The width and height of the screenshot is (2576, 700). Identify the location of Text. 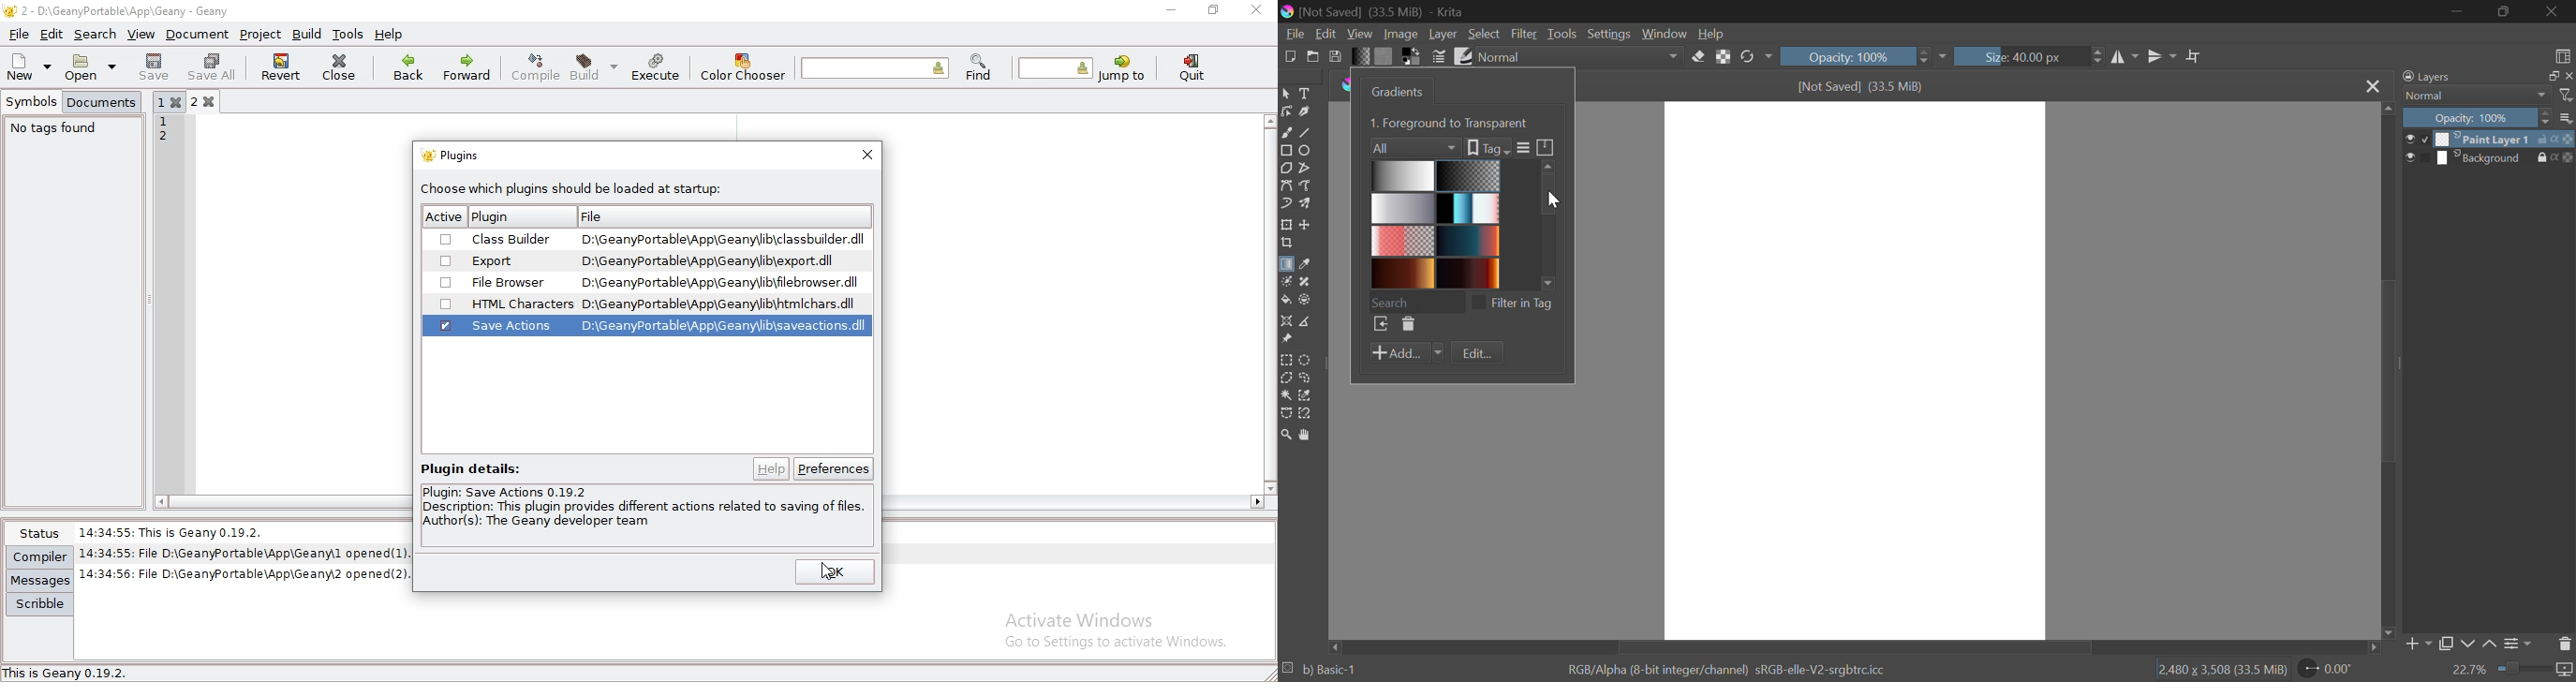
(1303, 92).